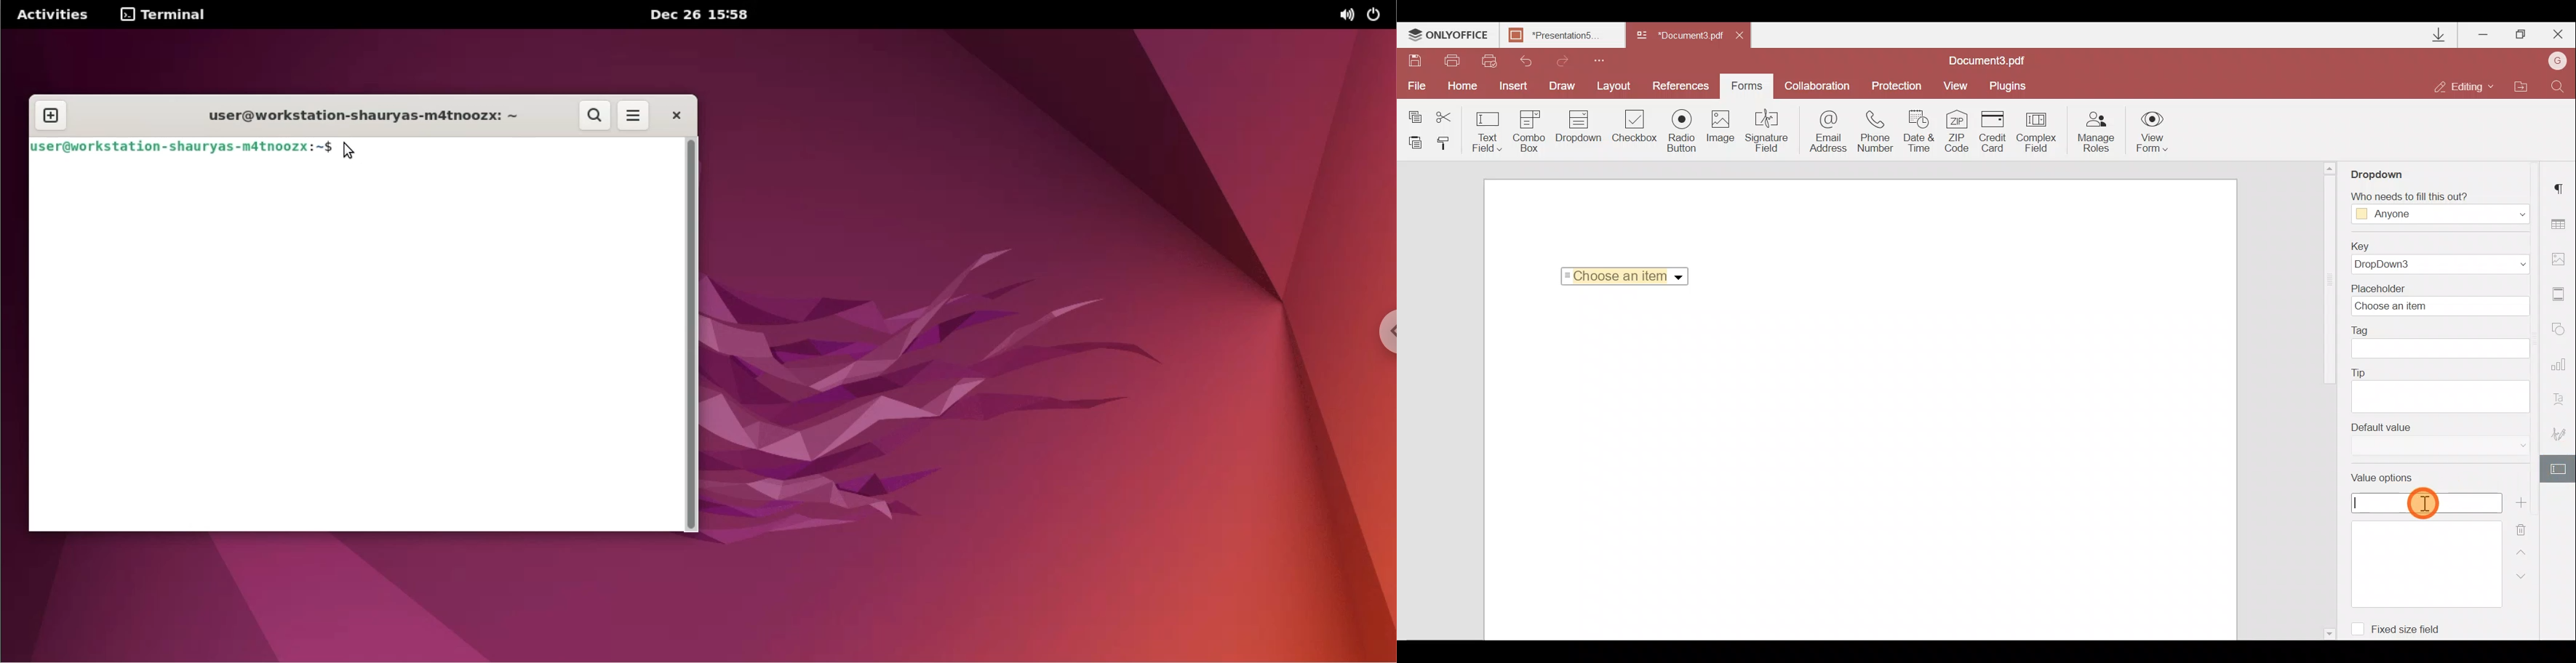 The width and height of the screenshot is (2576, 672). I want to click on Email address, so click(1824, 134).